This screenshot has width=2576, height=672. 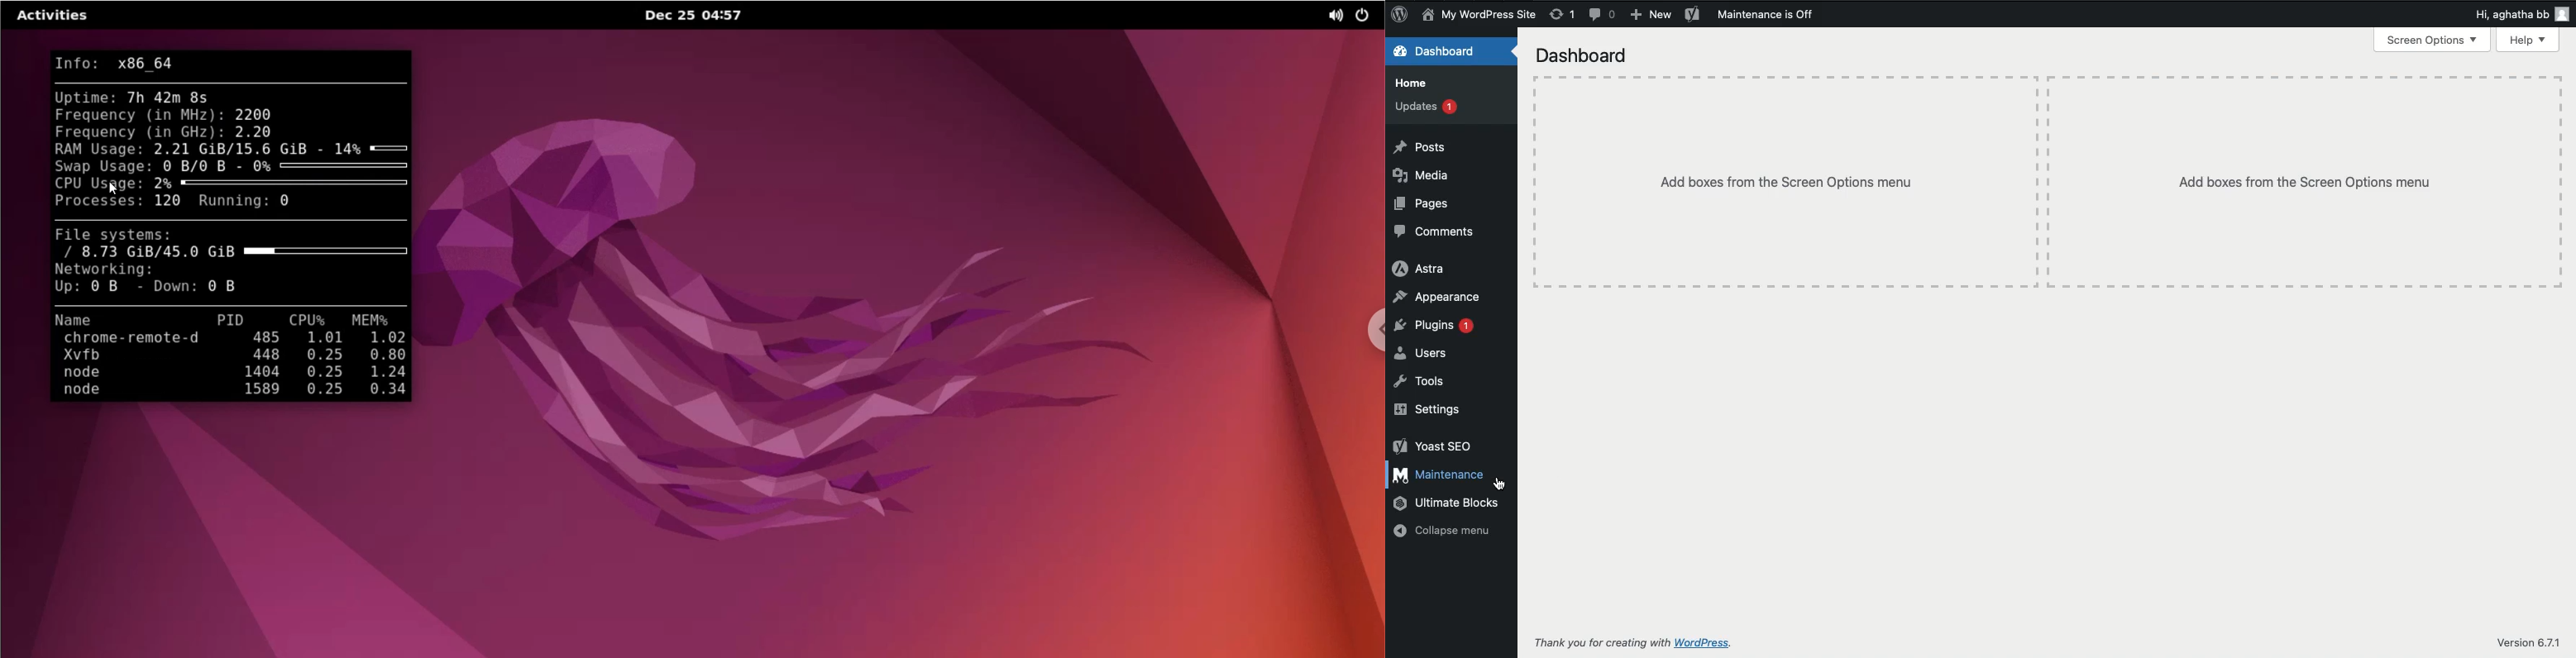 What do you see at coordinates (1398, 14) in the screenshot?
I see `Logo` at bounding box center [1398, 14].